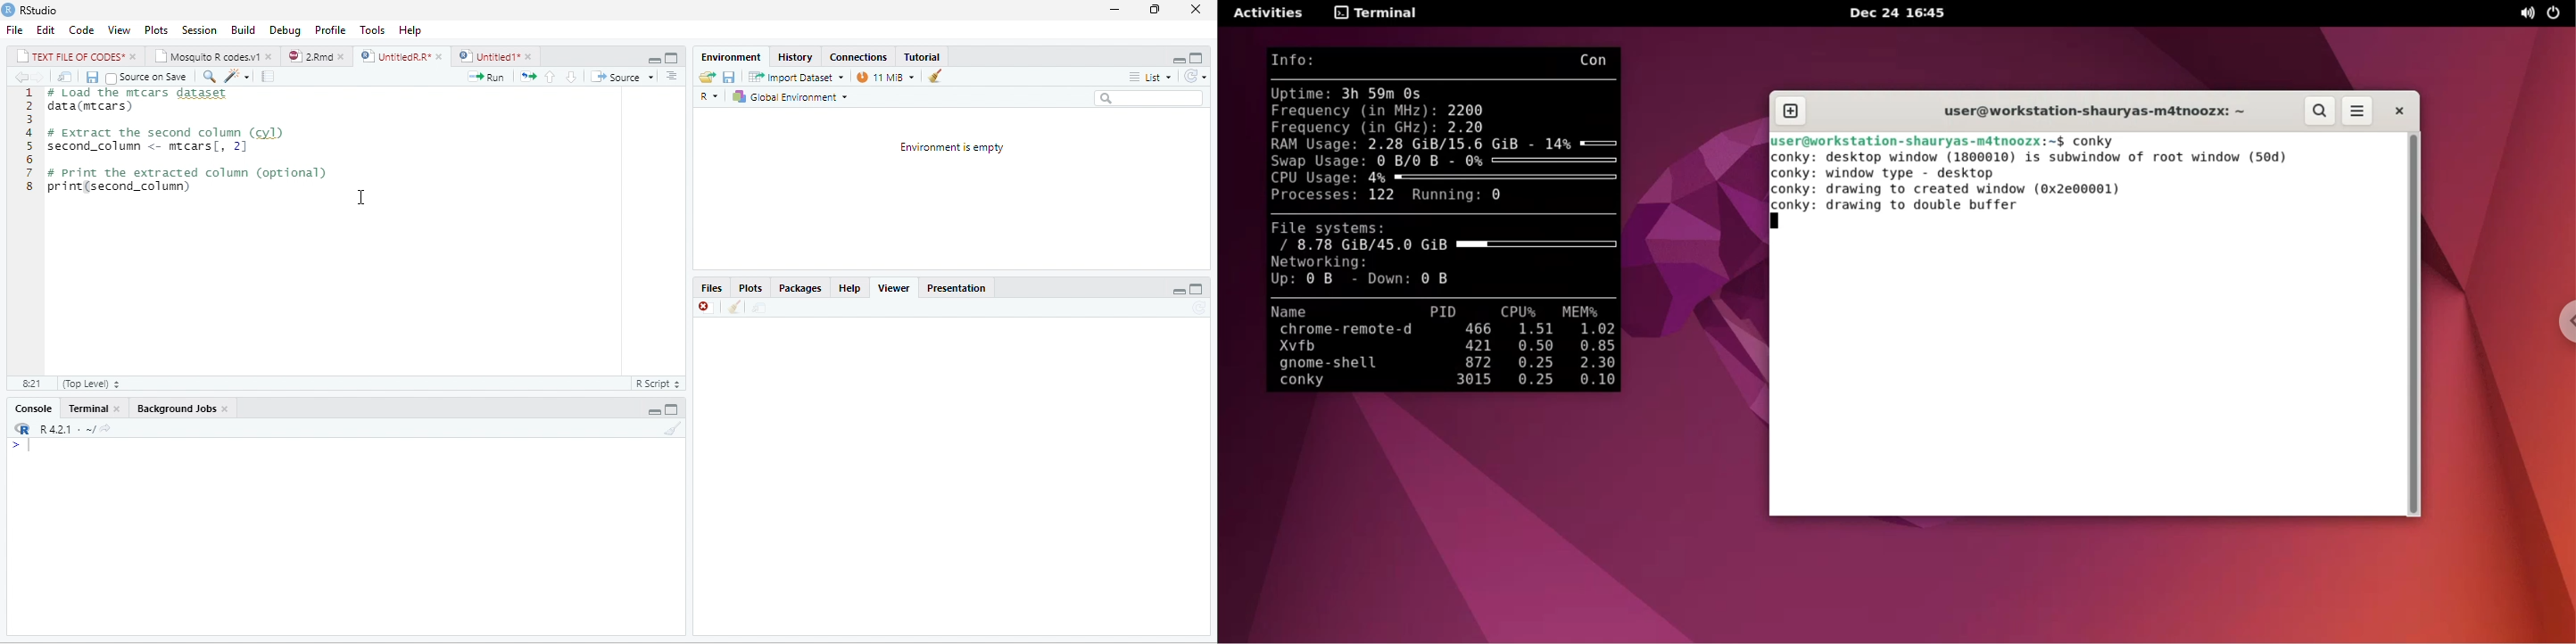 The width and height of the screenshot is (2576, 644). I want to click on 8, so click(29, 186).